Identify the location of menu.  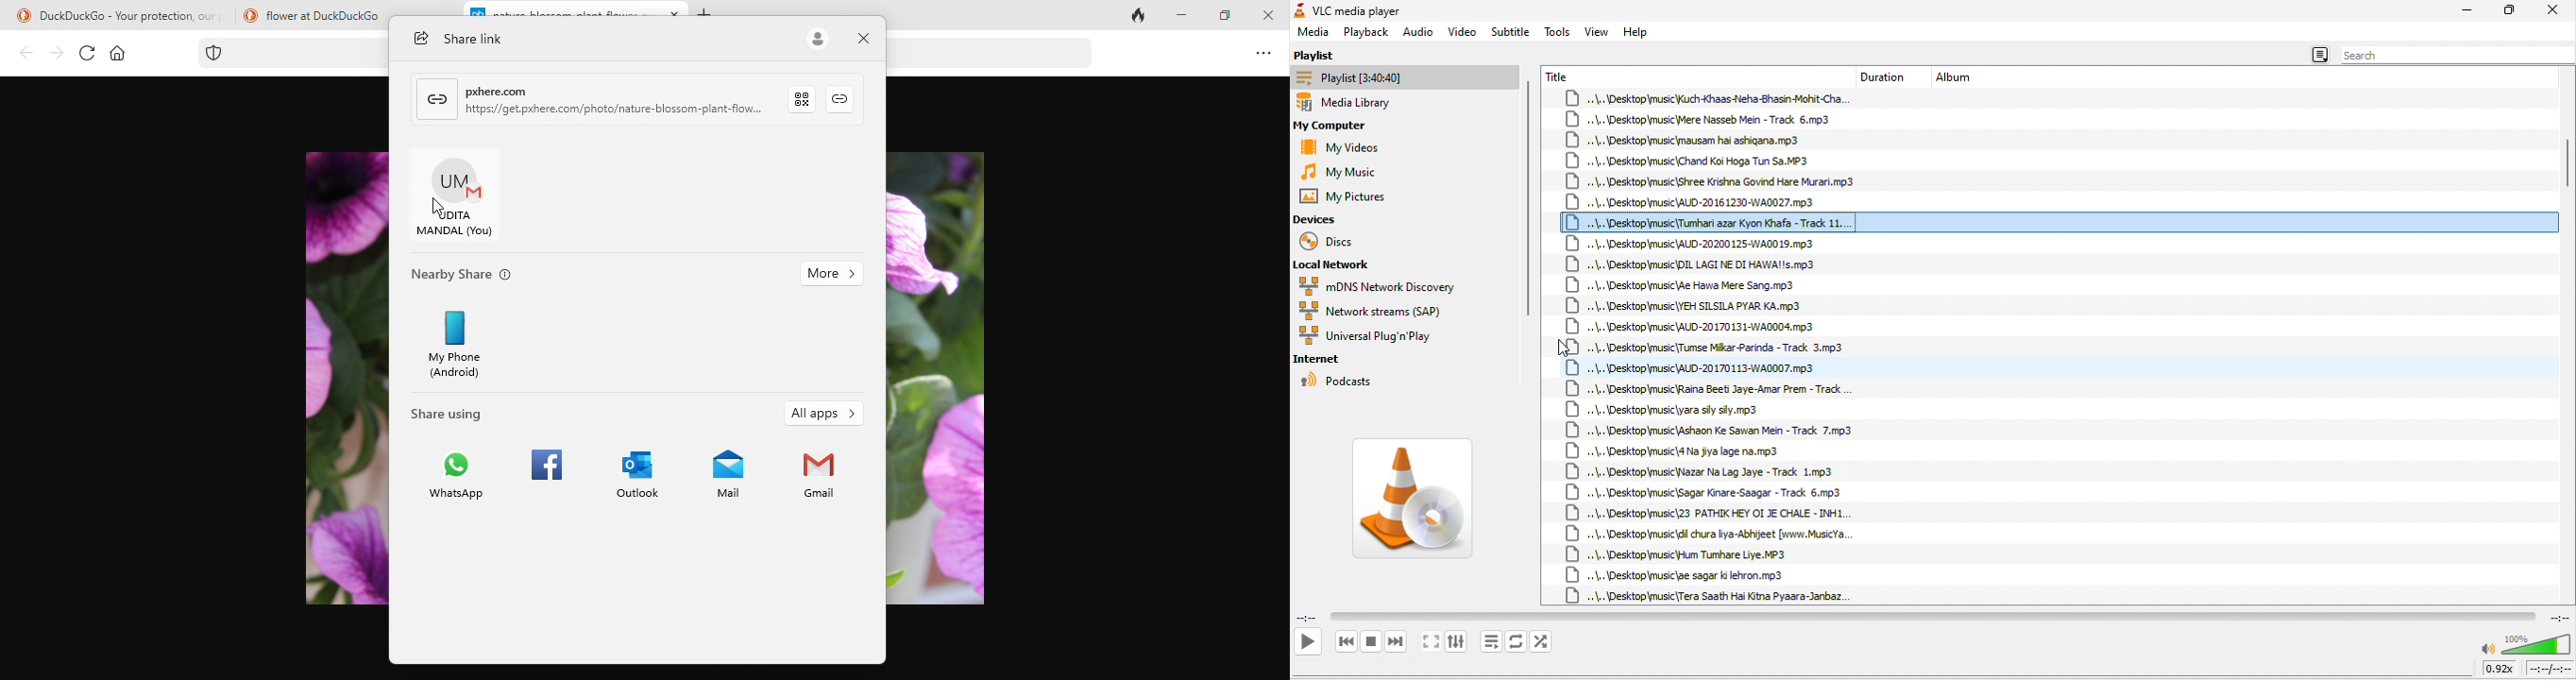
(2318, 56).